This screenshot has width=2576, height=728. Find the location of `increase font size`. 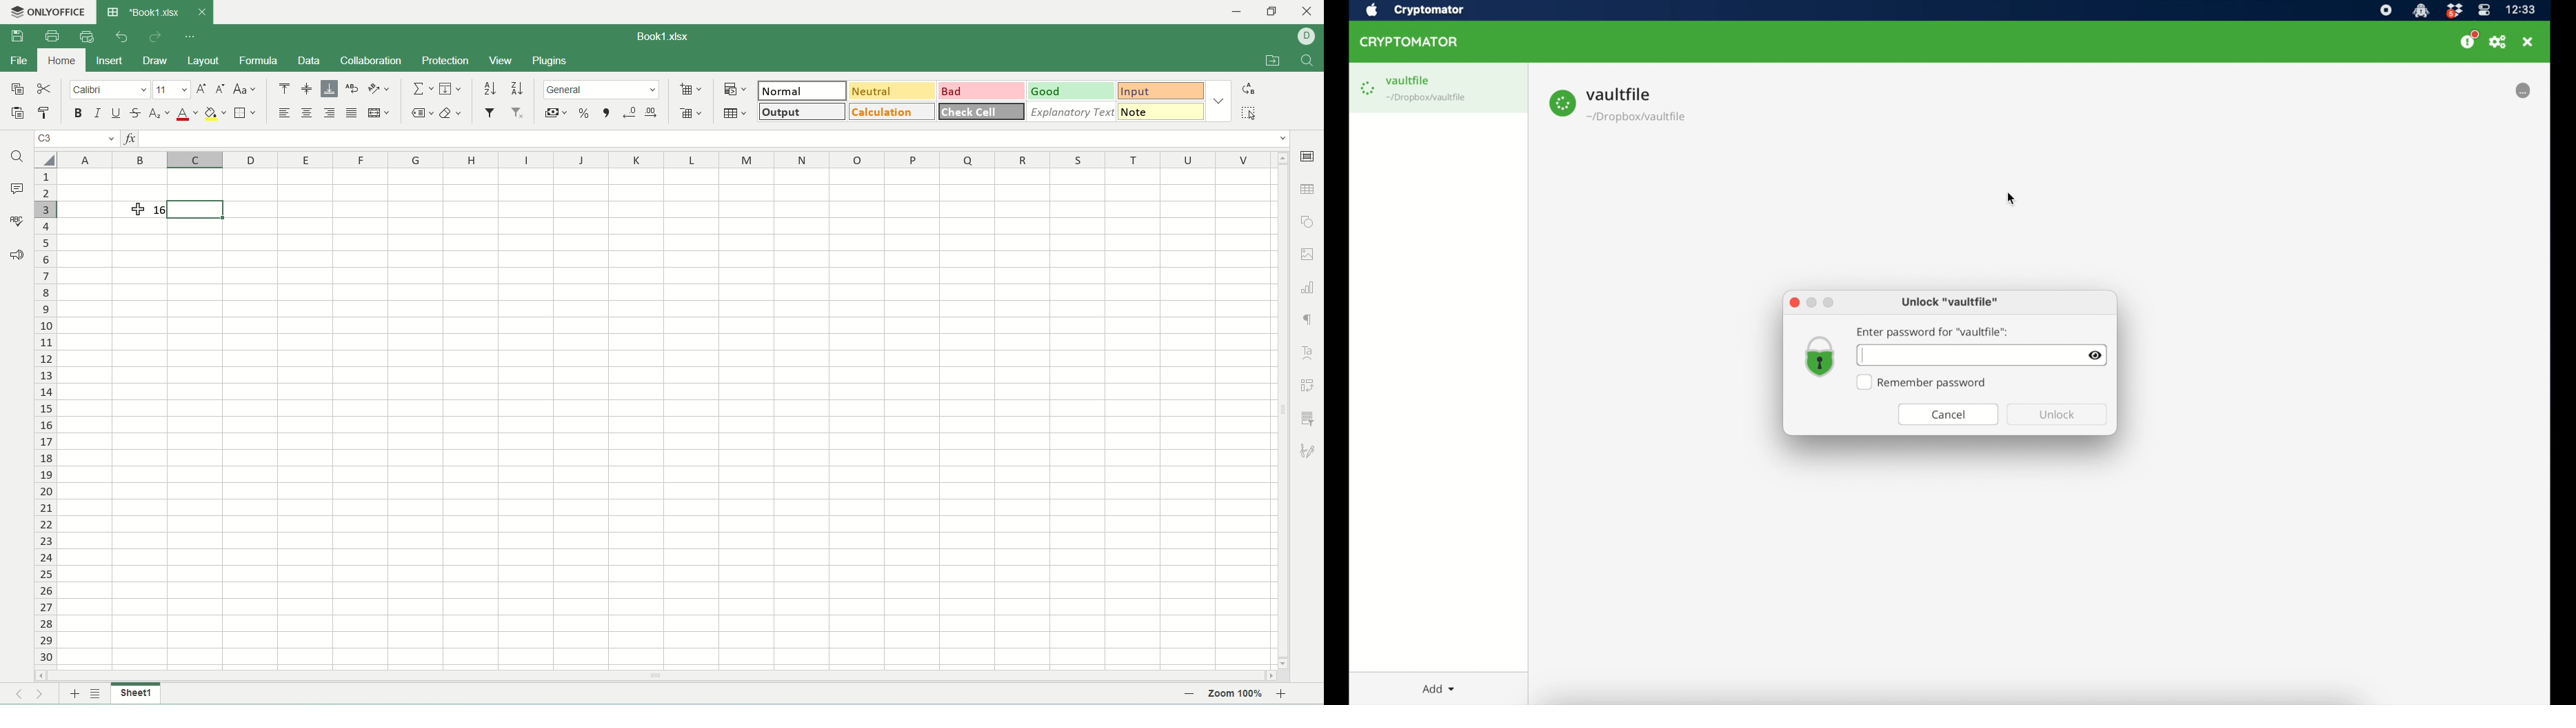

increase font size is located at coordinates (201, 90).